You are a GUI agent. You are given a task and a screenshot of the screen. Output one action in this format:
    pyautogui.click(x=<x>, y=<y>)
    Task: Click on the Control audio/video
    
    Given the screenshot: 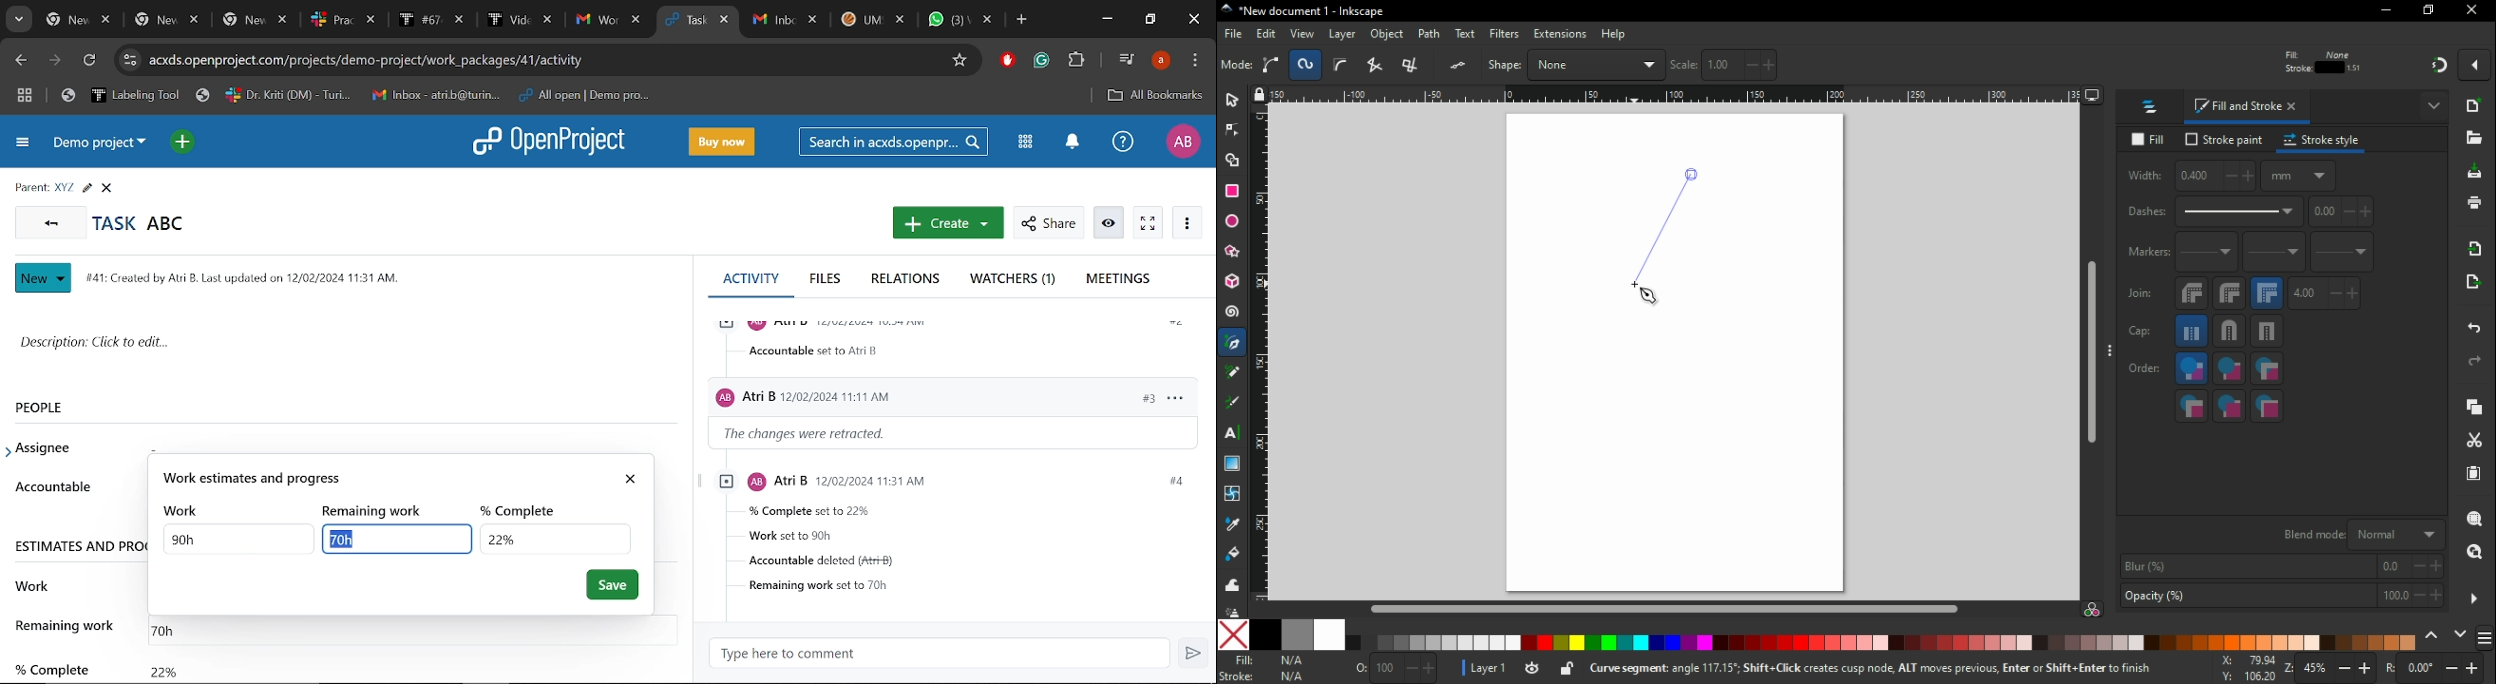 What is the action you would take?
    pyautogui.click(x=1125, y=59)
    